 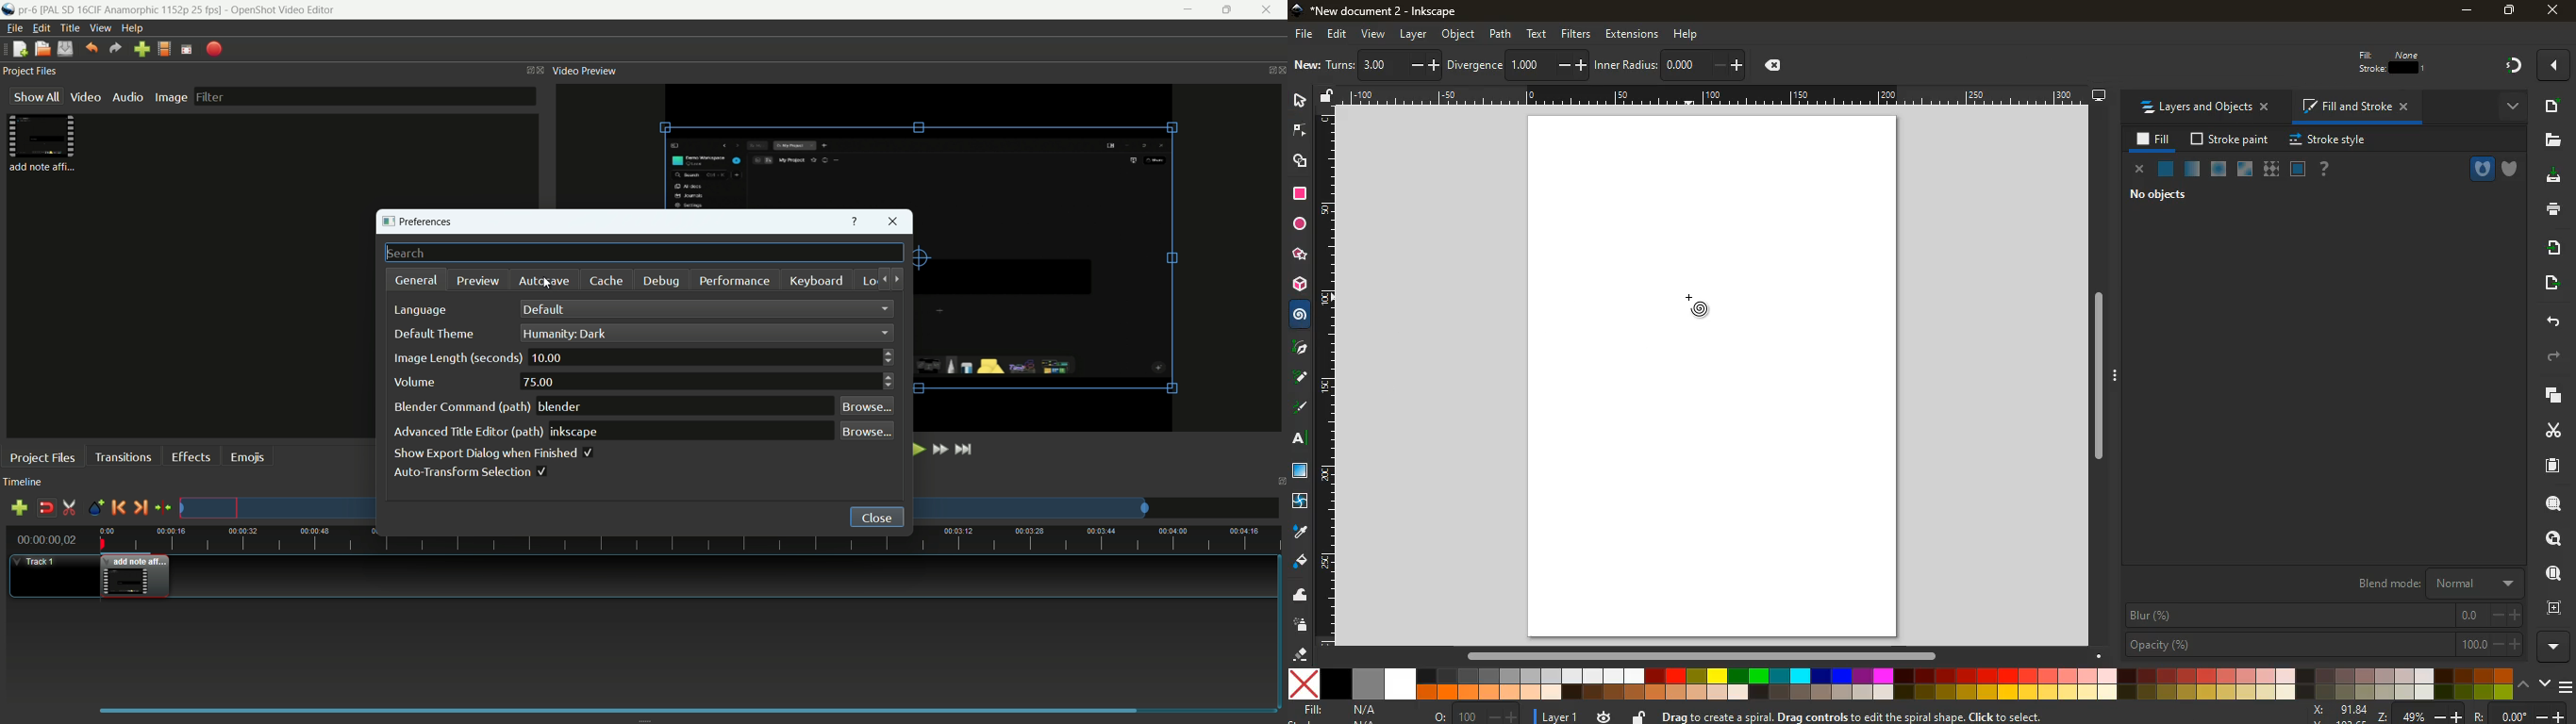 I want to click on path, so click(x=1501, y=34).